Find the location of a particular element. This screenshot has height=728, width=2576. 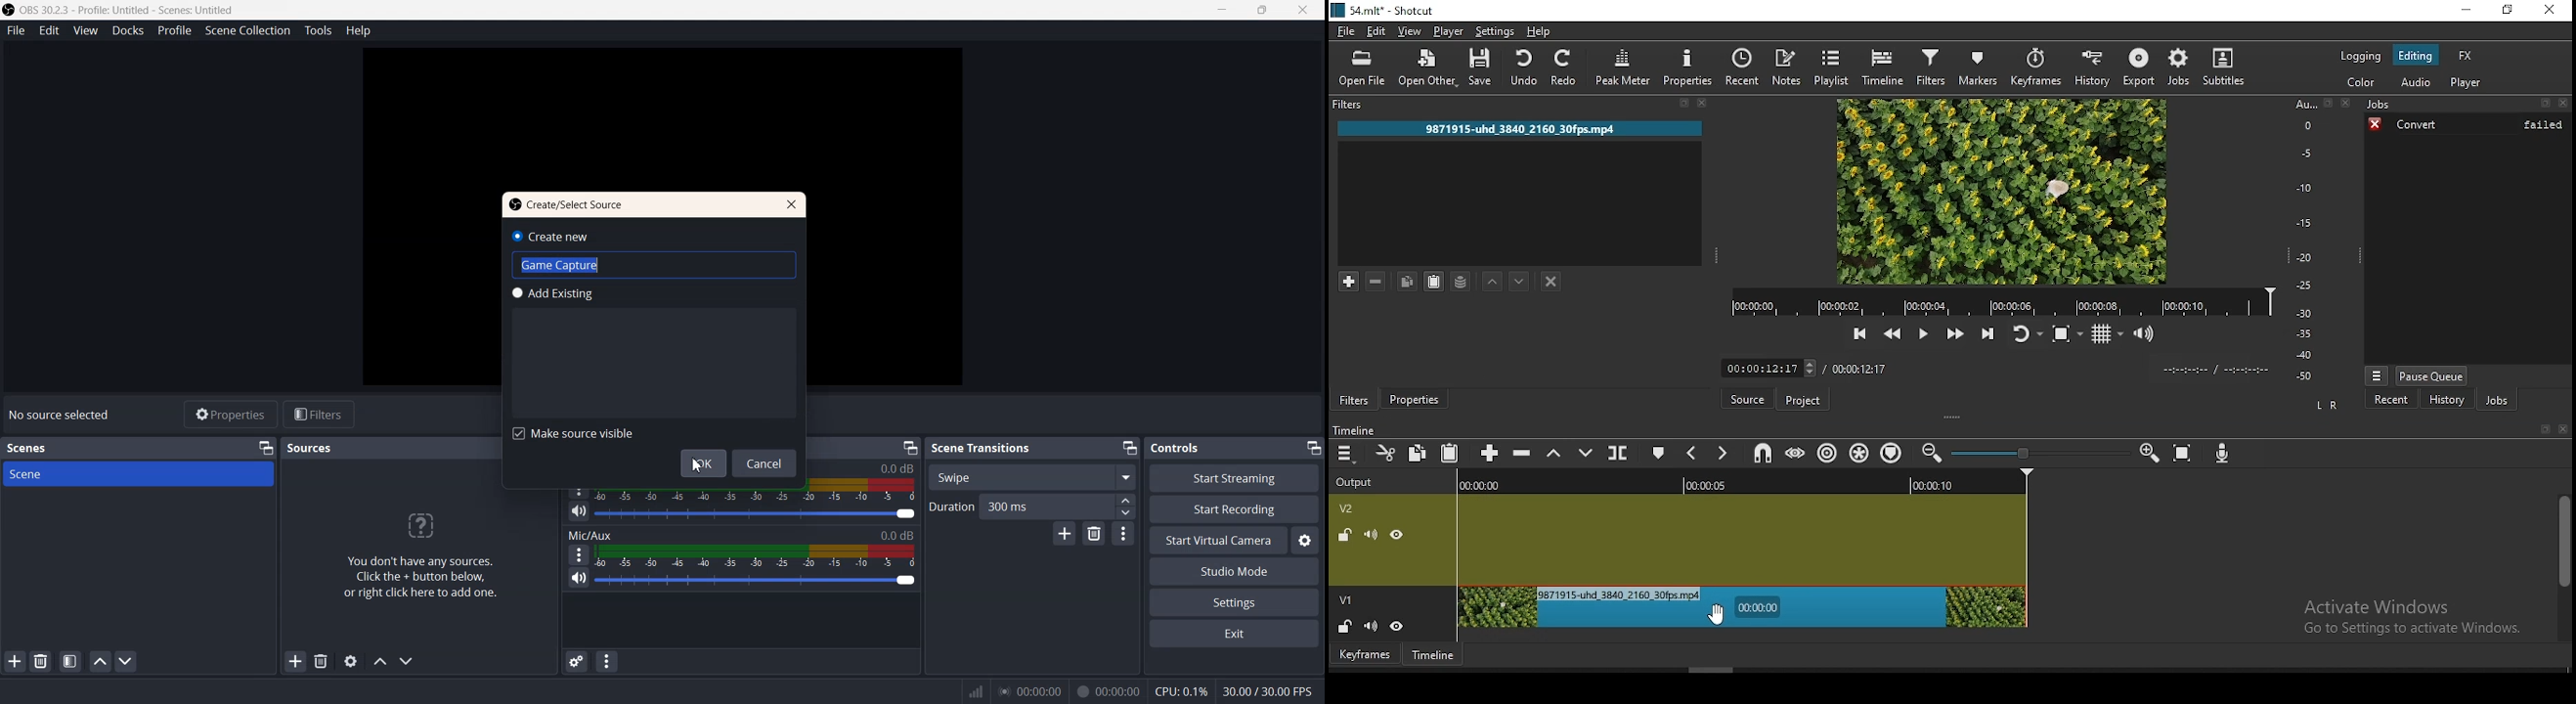

Help is located at coordinates (359, 31).